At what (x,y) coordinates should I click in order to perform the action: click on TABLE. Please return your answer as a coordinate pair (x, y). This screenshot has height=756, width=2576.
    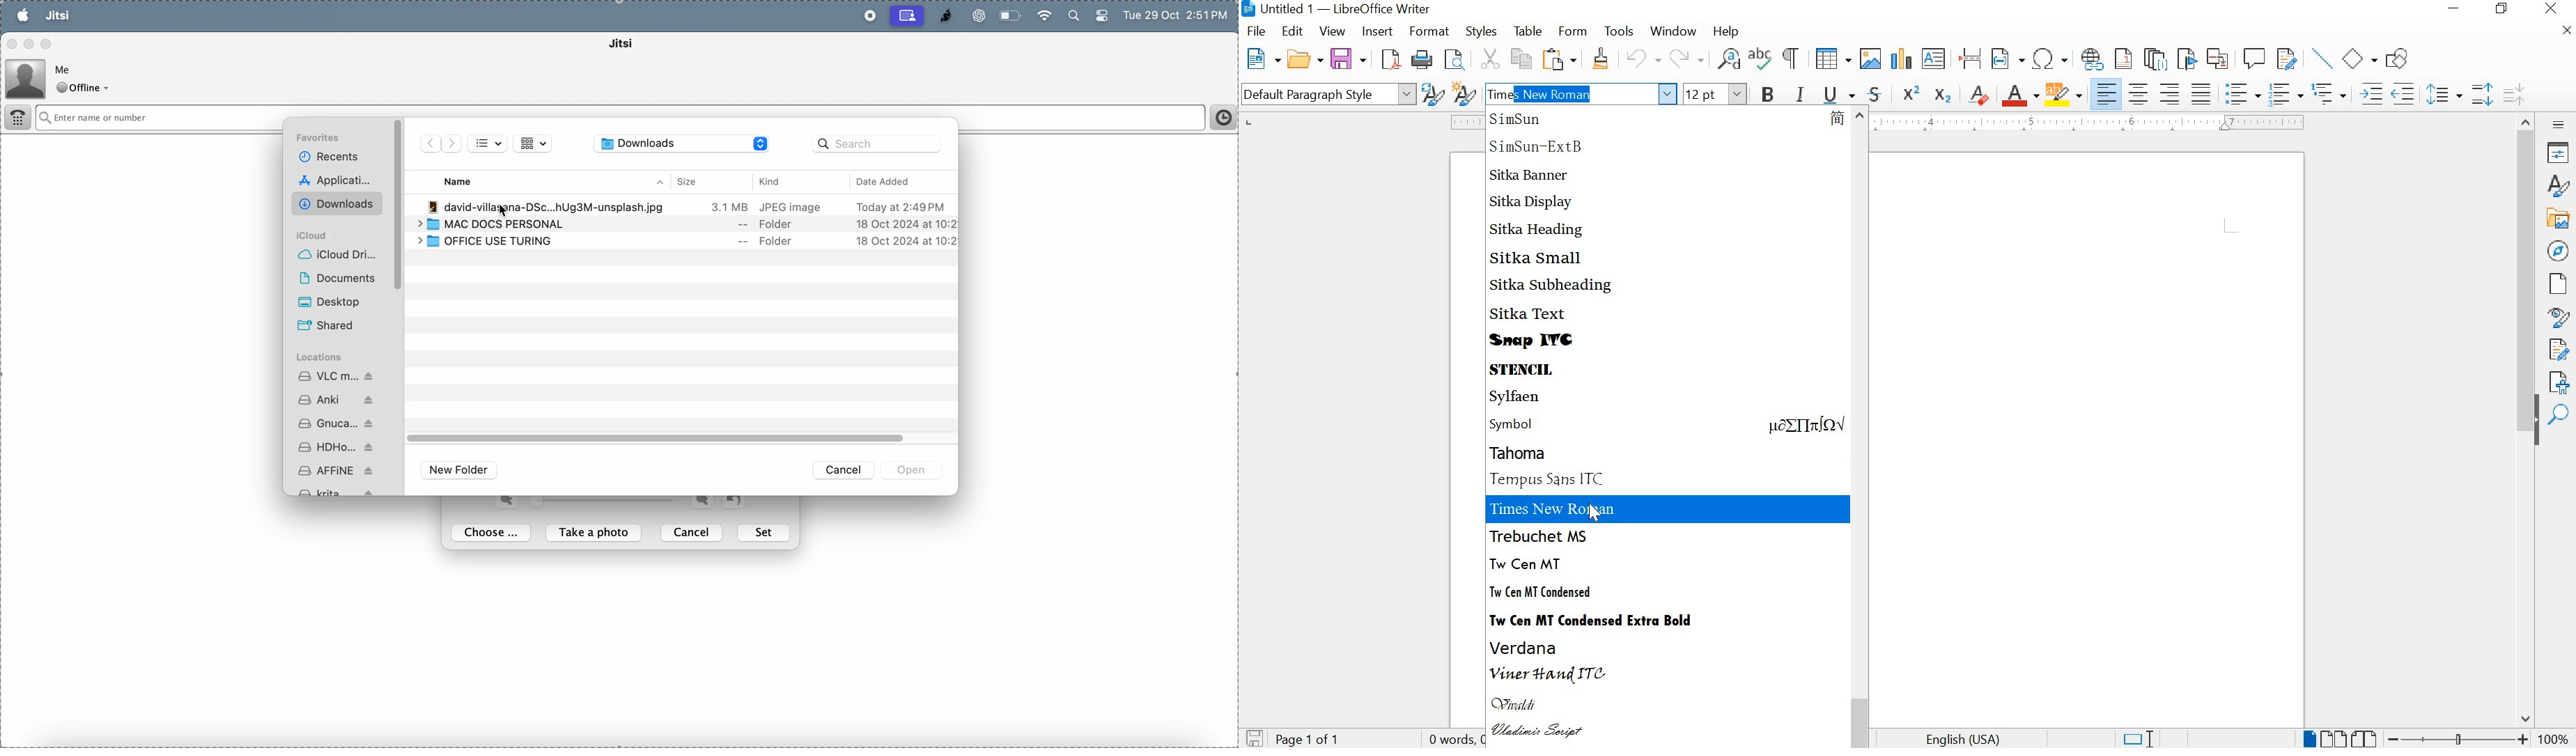
    Looking at the image, I should click on (1528, 31).